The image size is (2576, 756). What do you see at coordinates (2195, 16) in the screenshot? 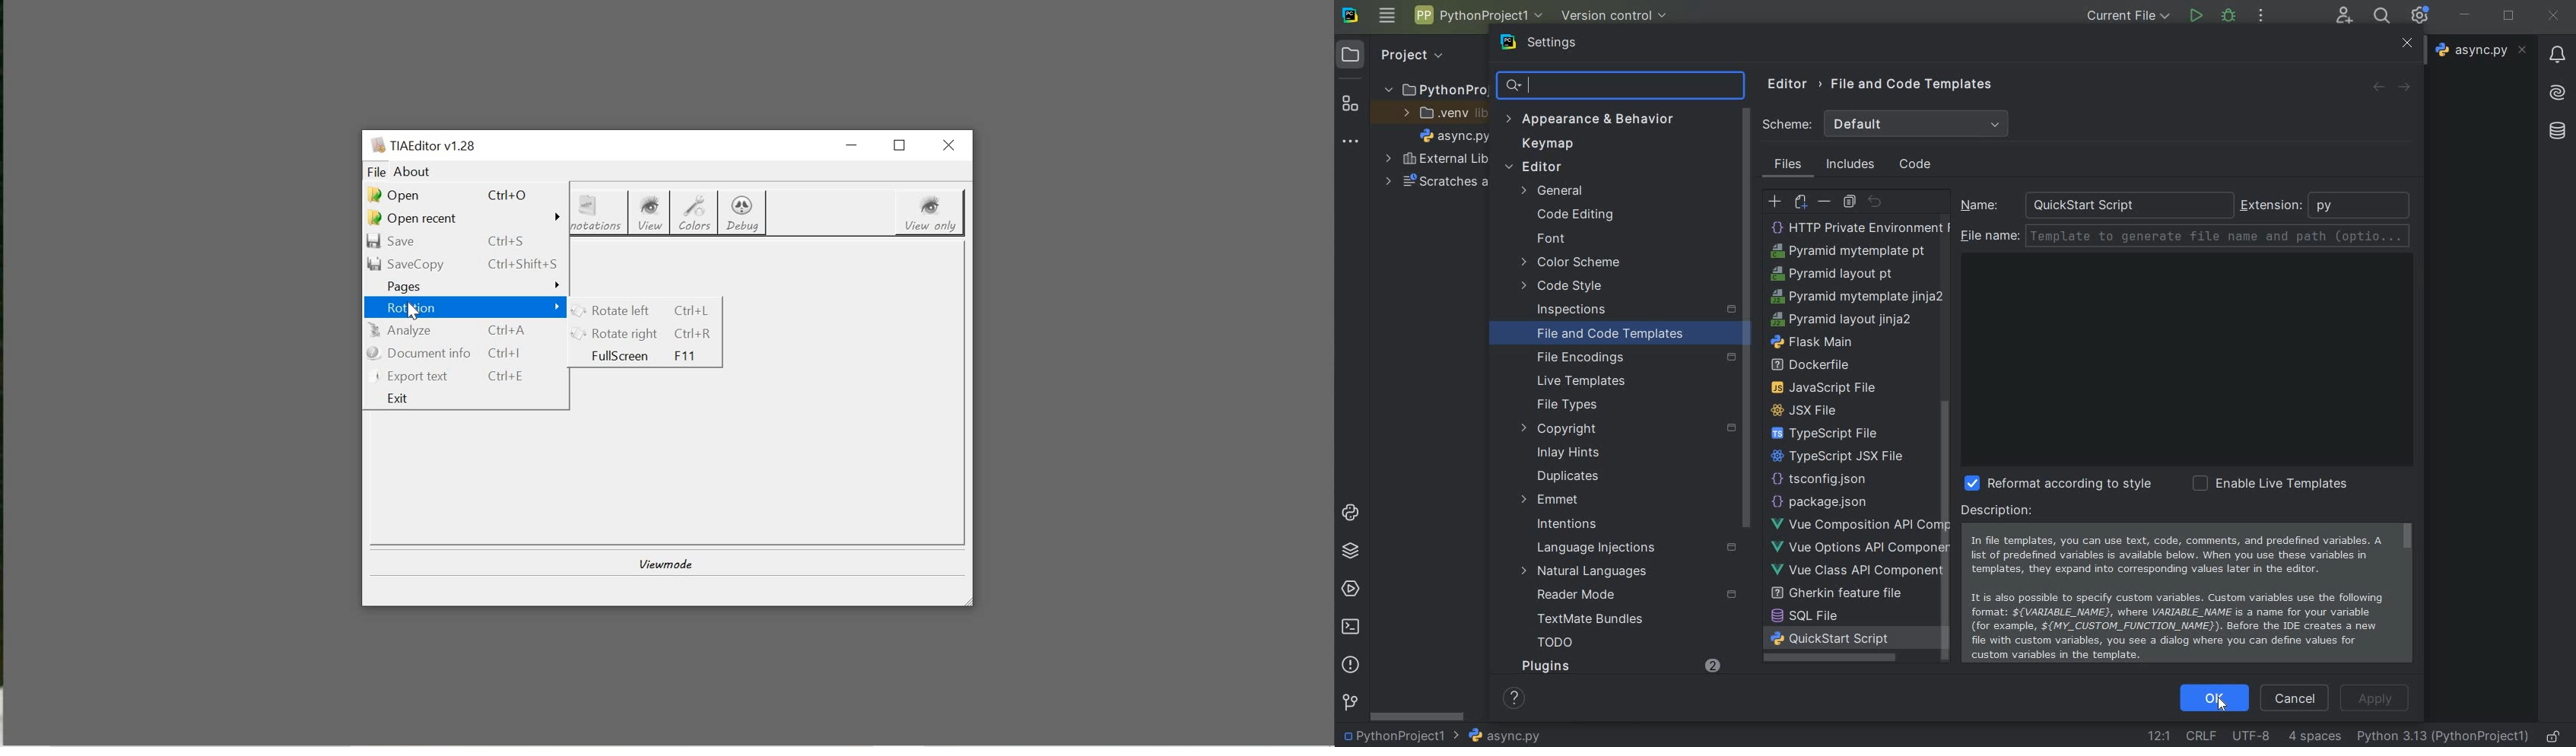
I see `run` at bounding box center [2195, 16].